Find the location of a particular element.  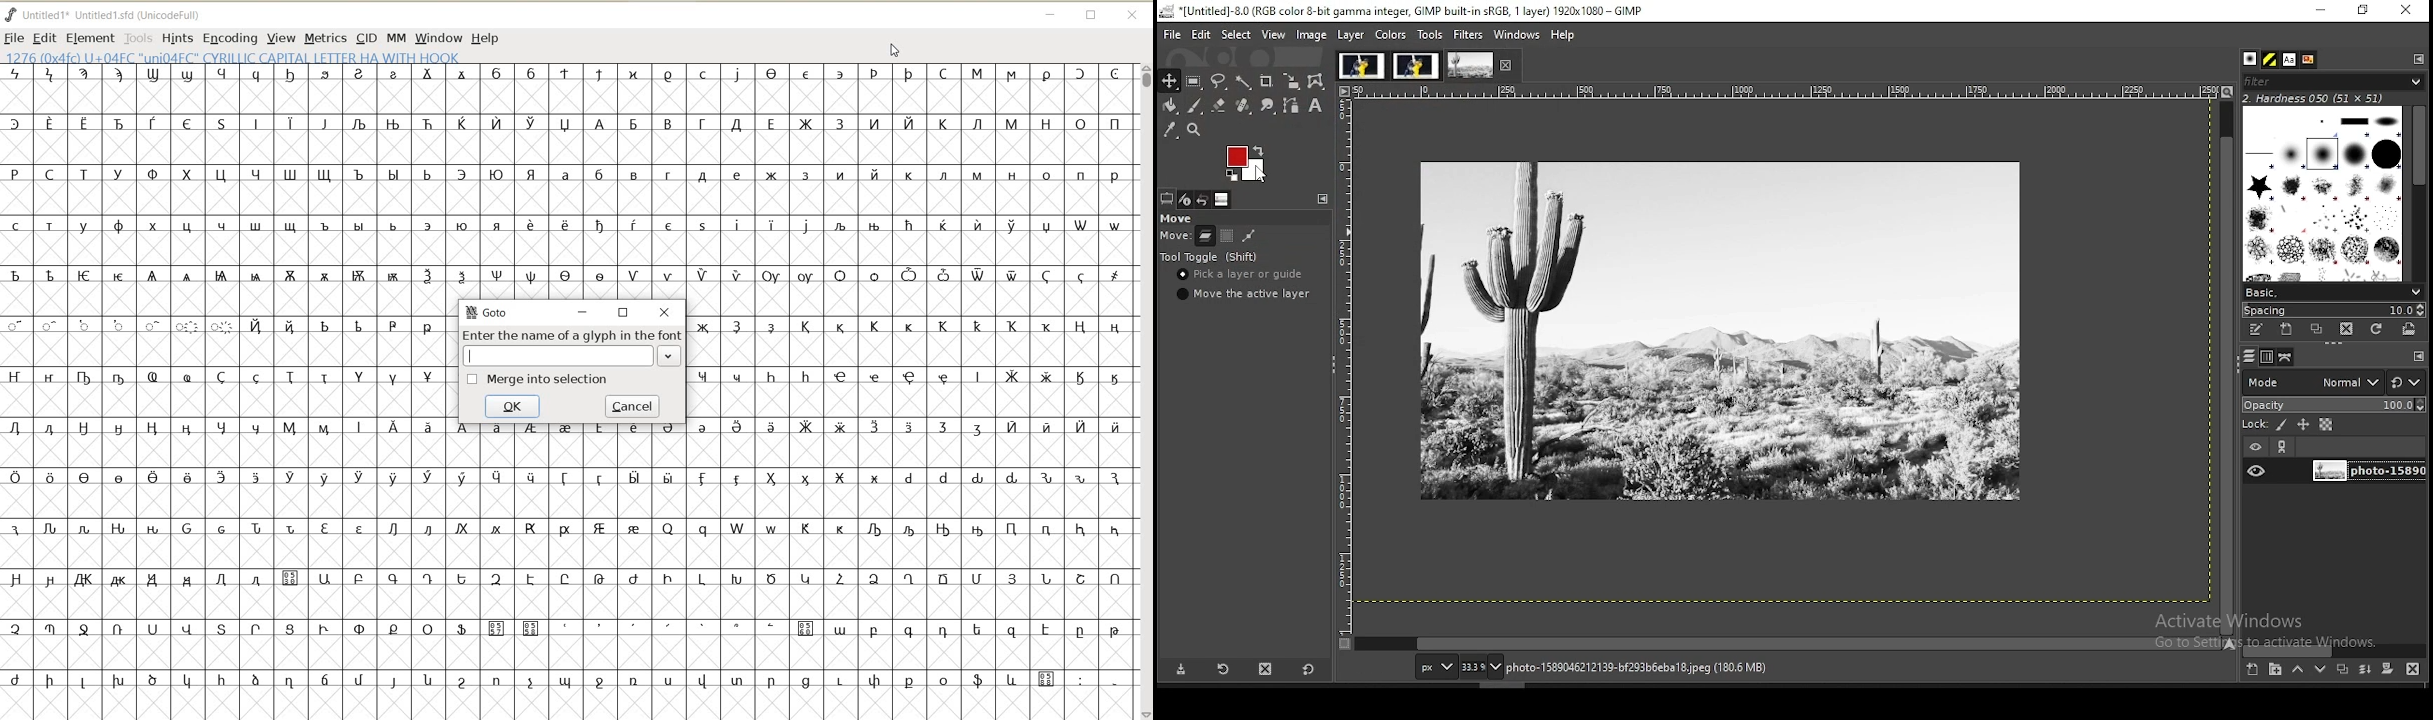

CID is located at coordinates (367, 37).